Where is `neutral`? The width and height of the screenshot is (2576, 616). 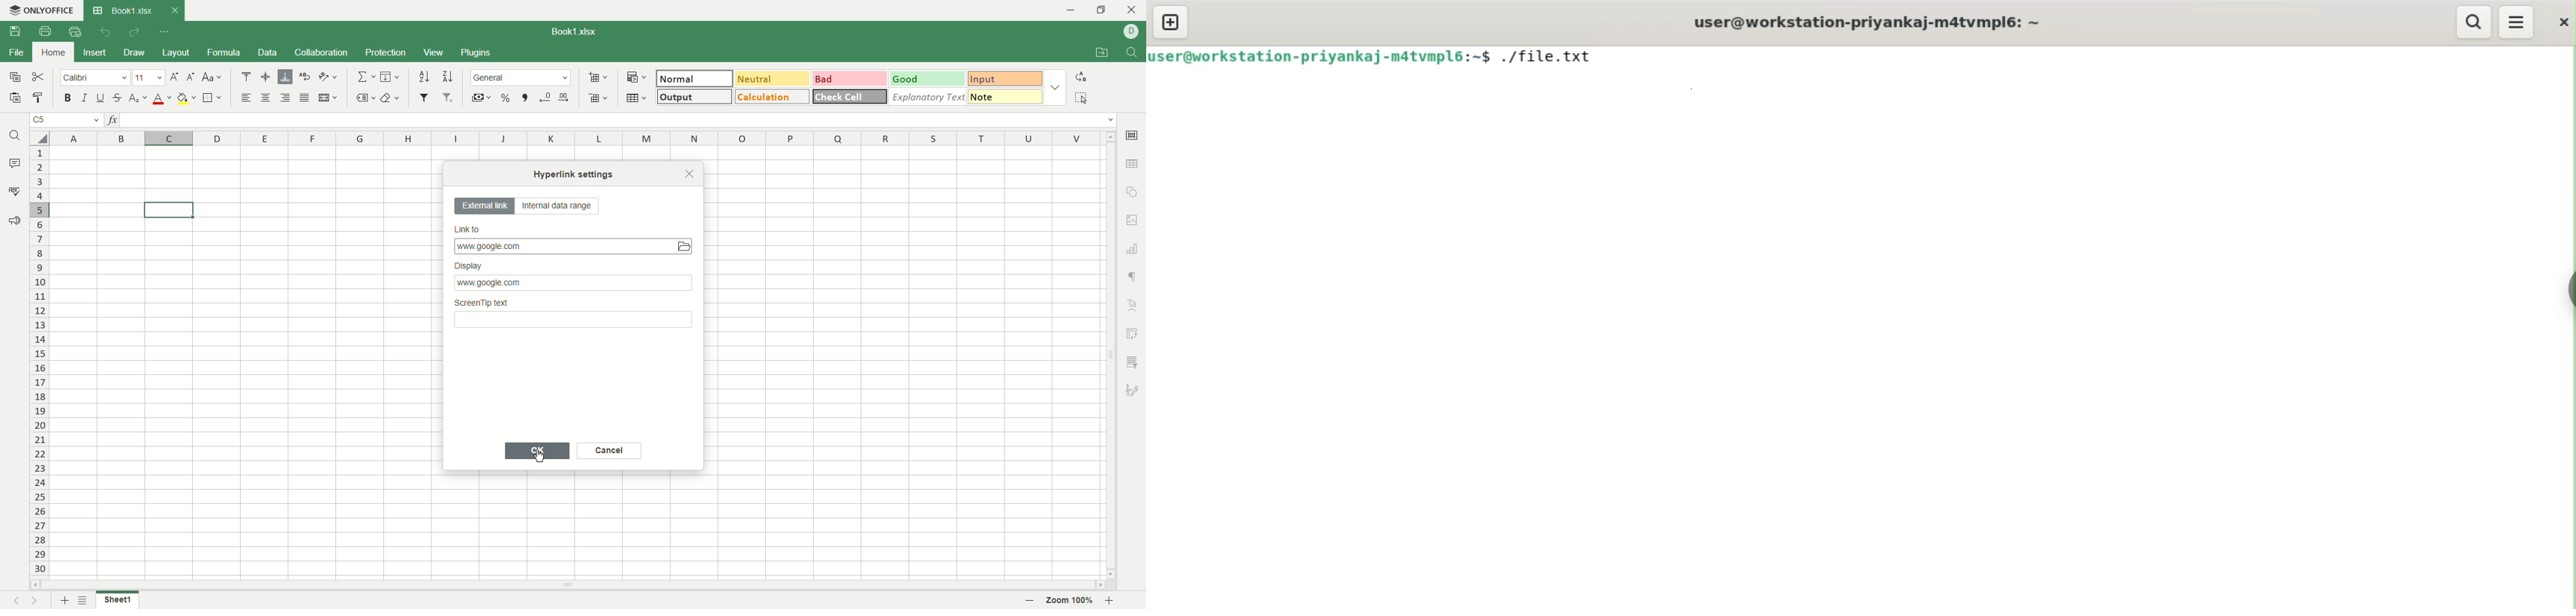
neutral is located at coordinates (772, 78).